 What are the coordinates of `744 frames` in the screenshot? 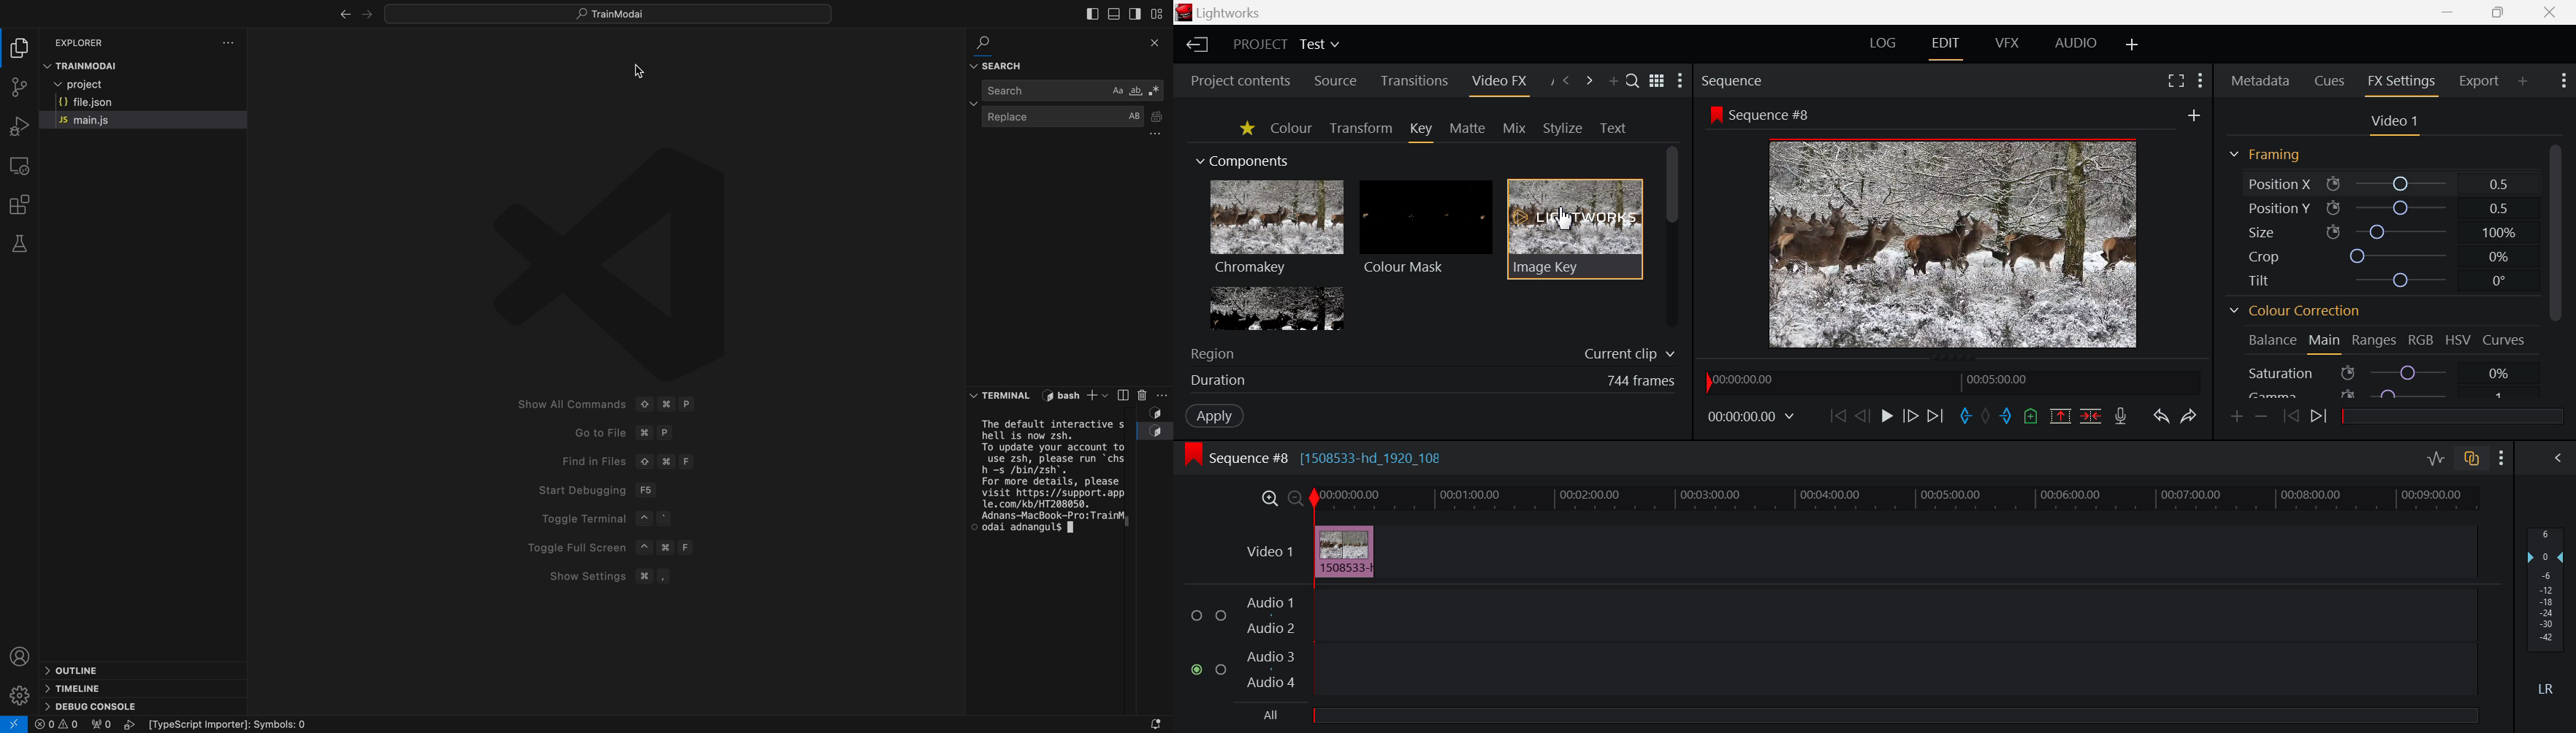 It's located at (1641, 380).